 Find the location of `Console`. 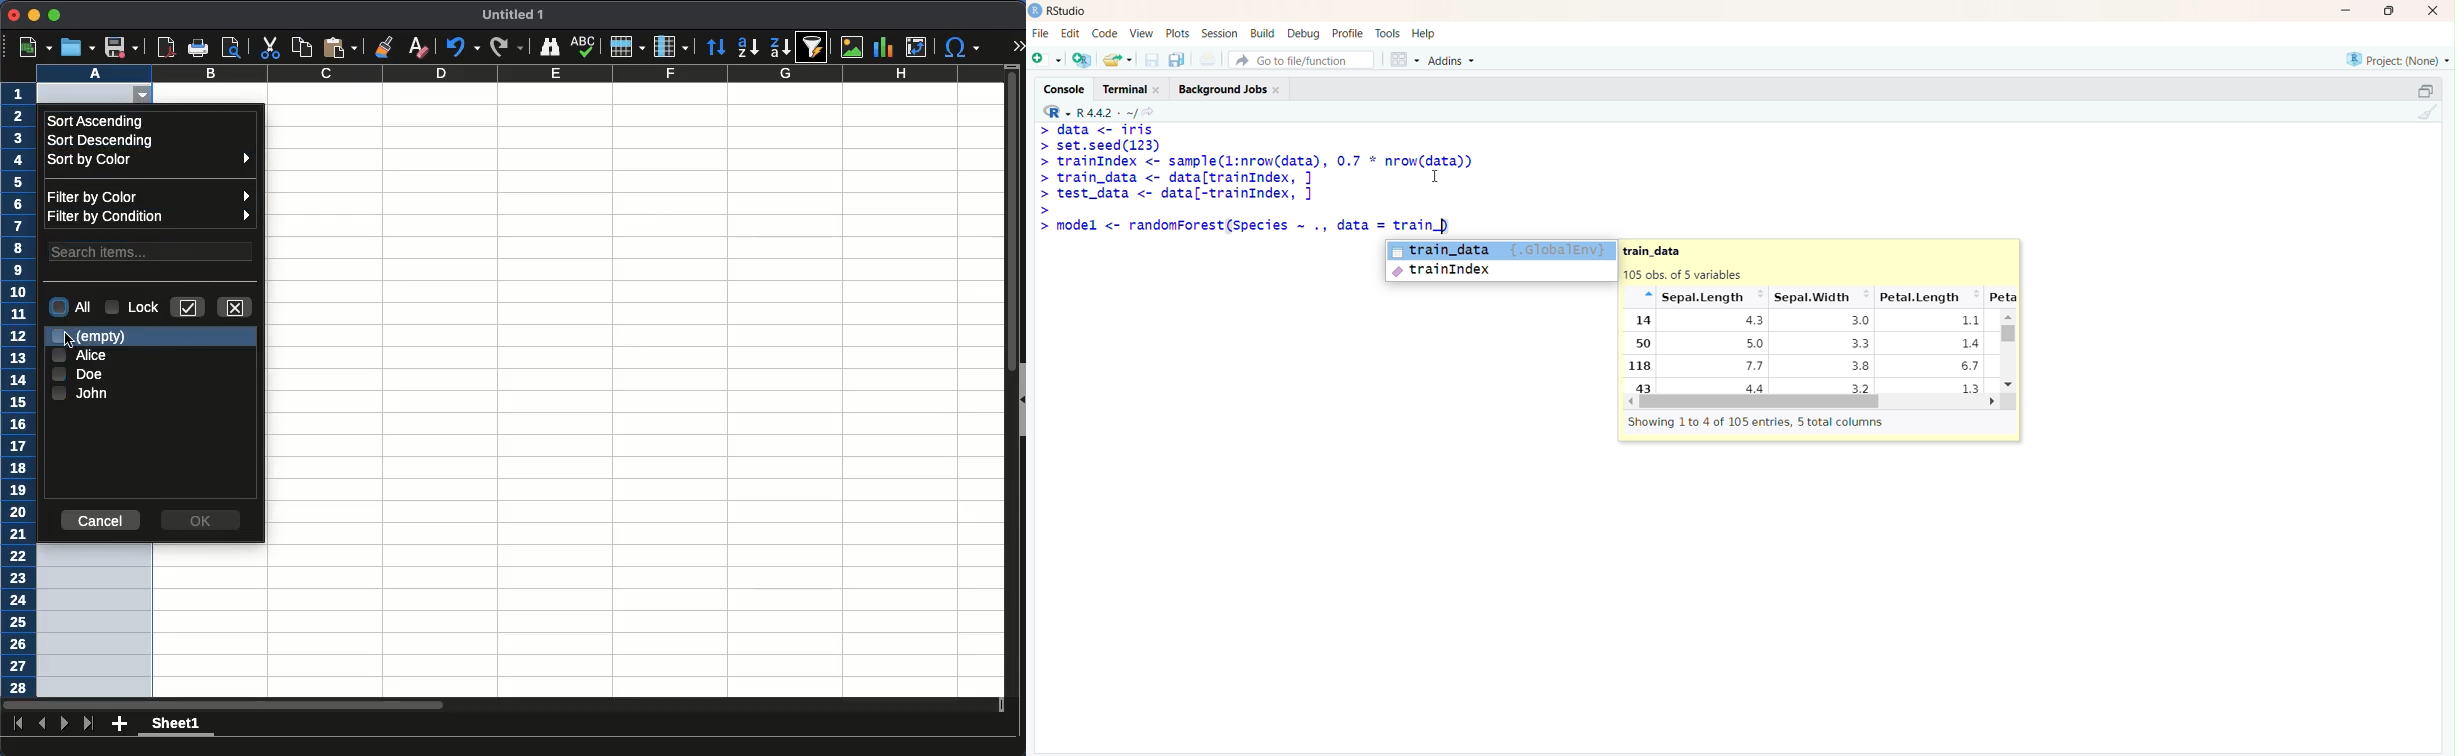

Console is located at coordinates (1066, 86).